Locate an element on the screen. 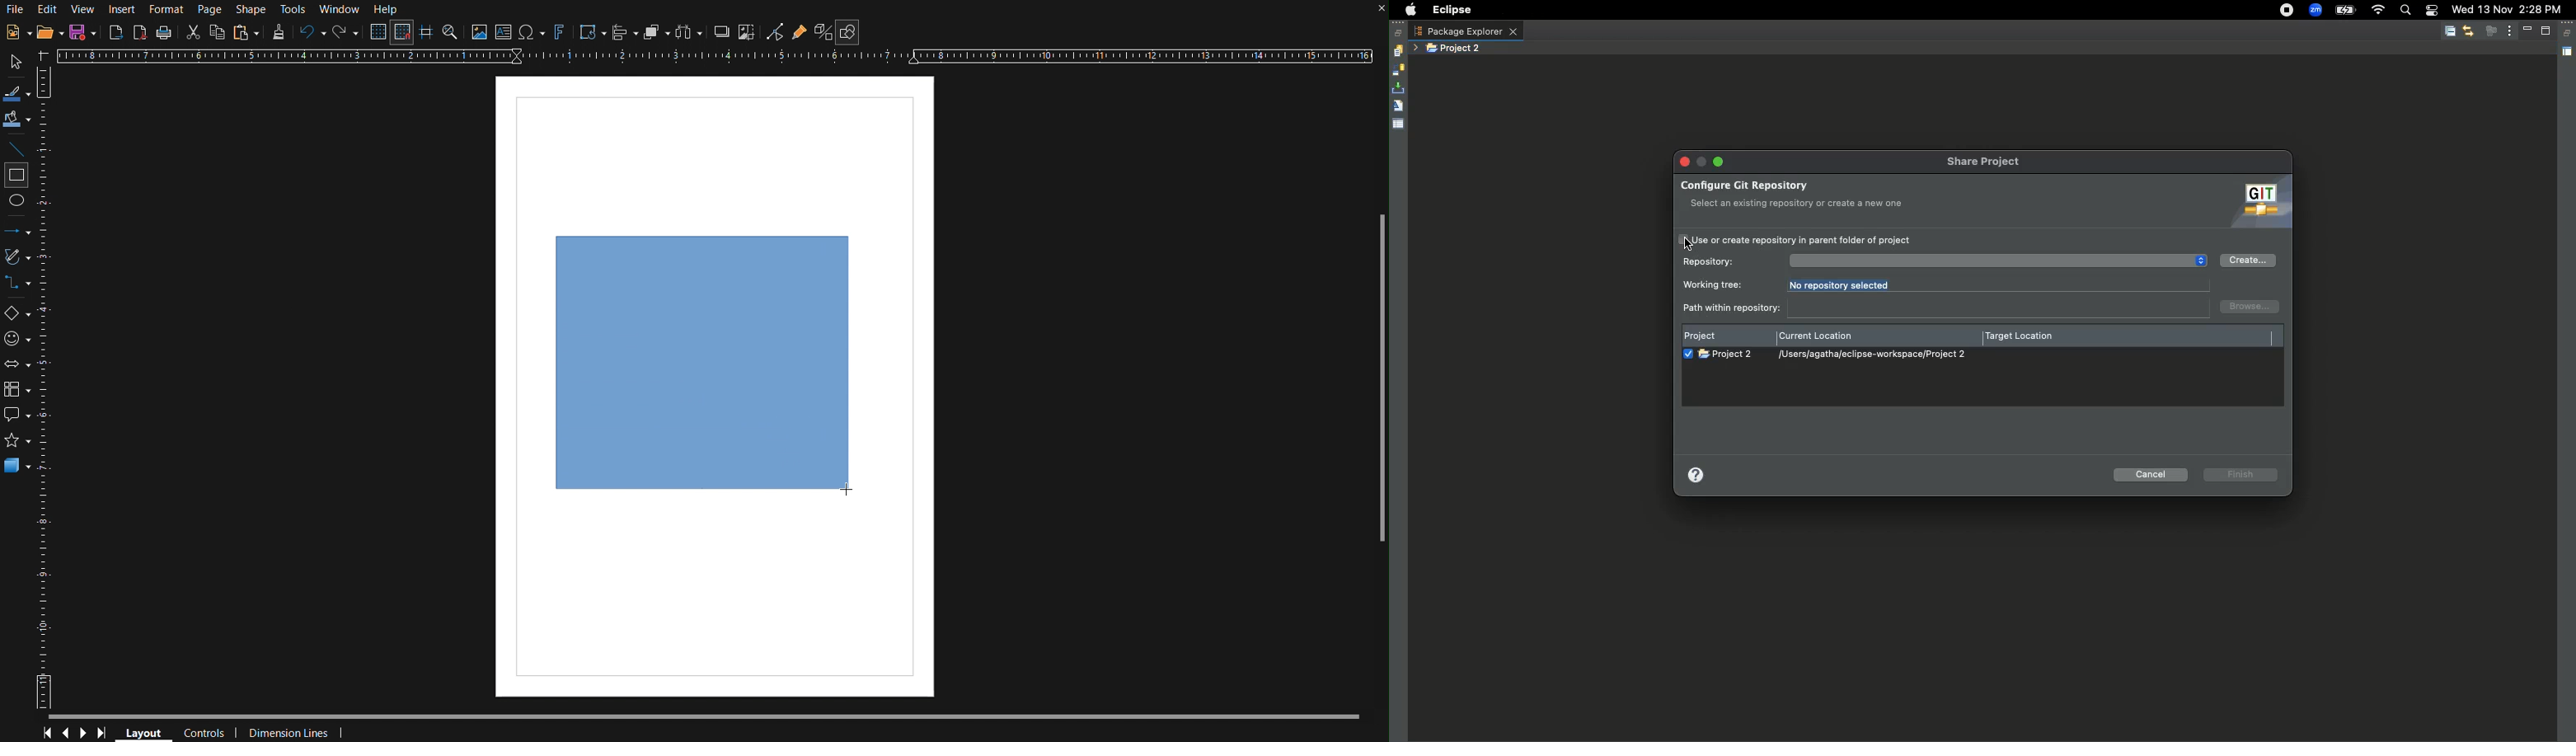 Image resolution: width=2576 pixels, height=756 pixels. Next is located at coordinates (84, 733).